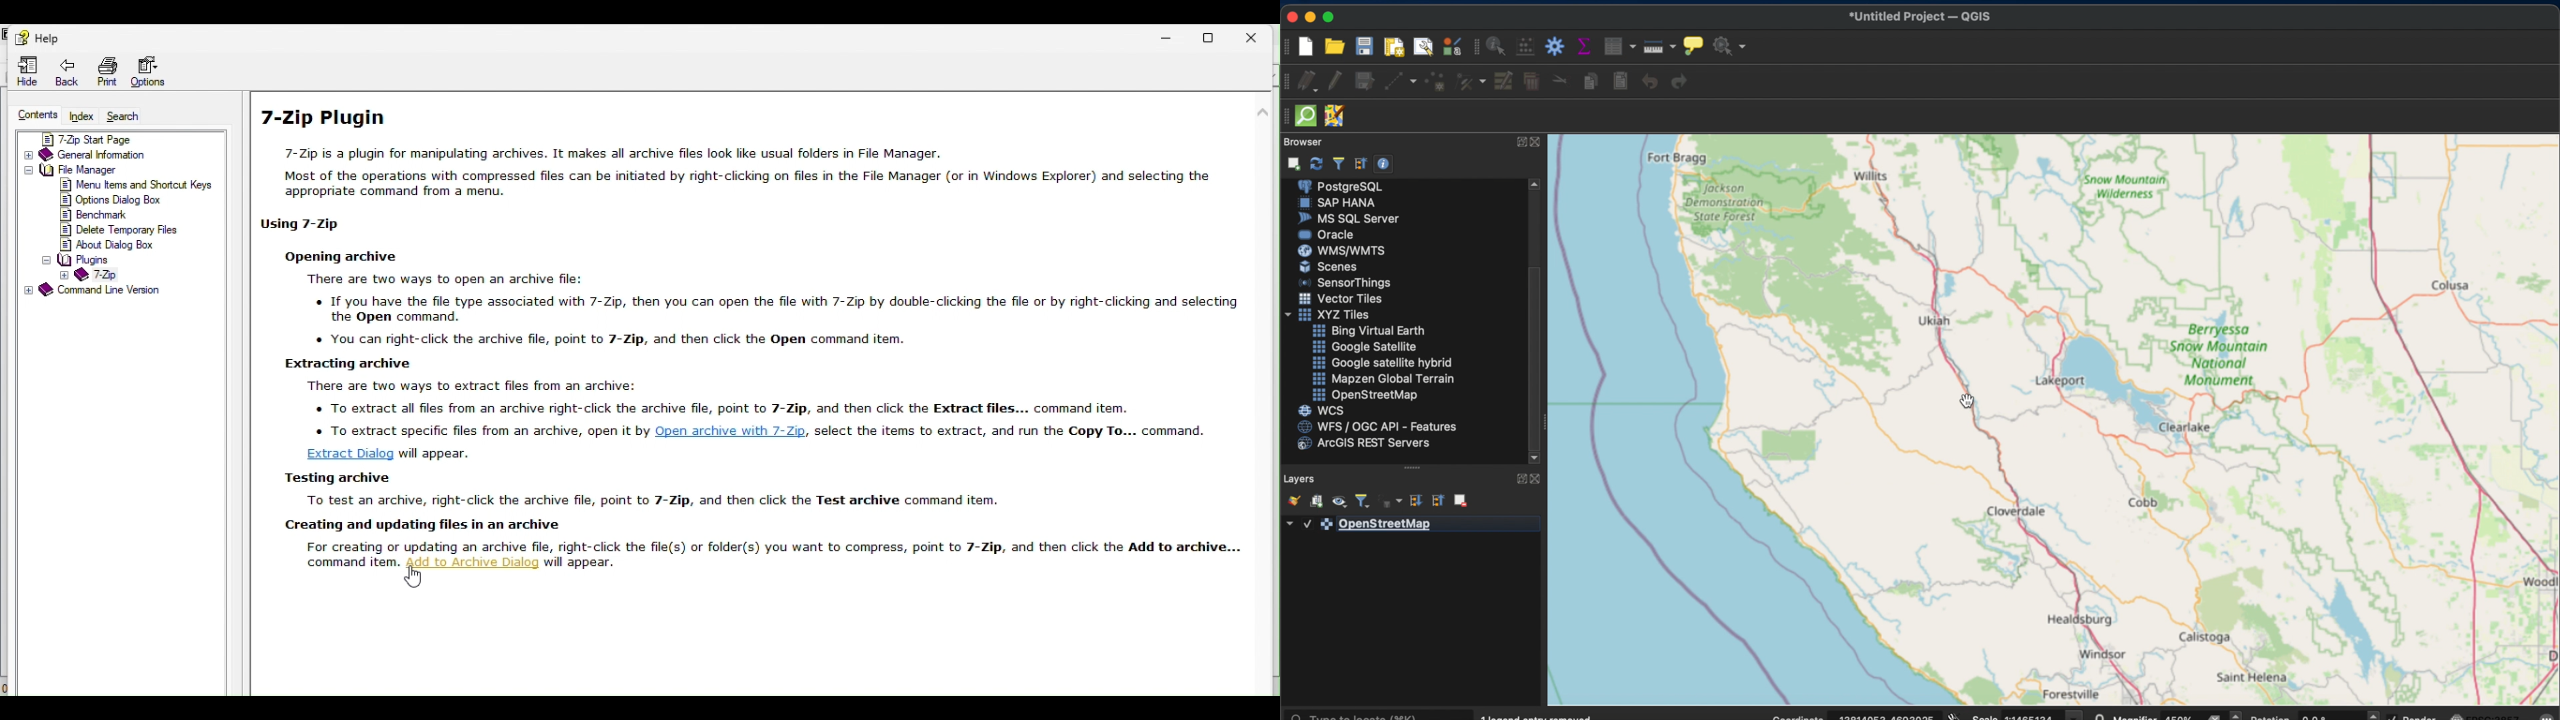 This screenshot has width=2576, height=728. I want to click on menu, so click(137, 185).